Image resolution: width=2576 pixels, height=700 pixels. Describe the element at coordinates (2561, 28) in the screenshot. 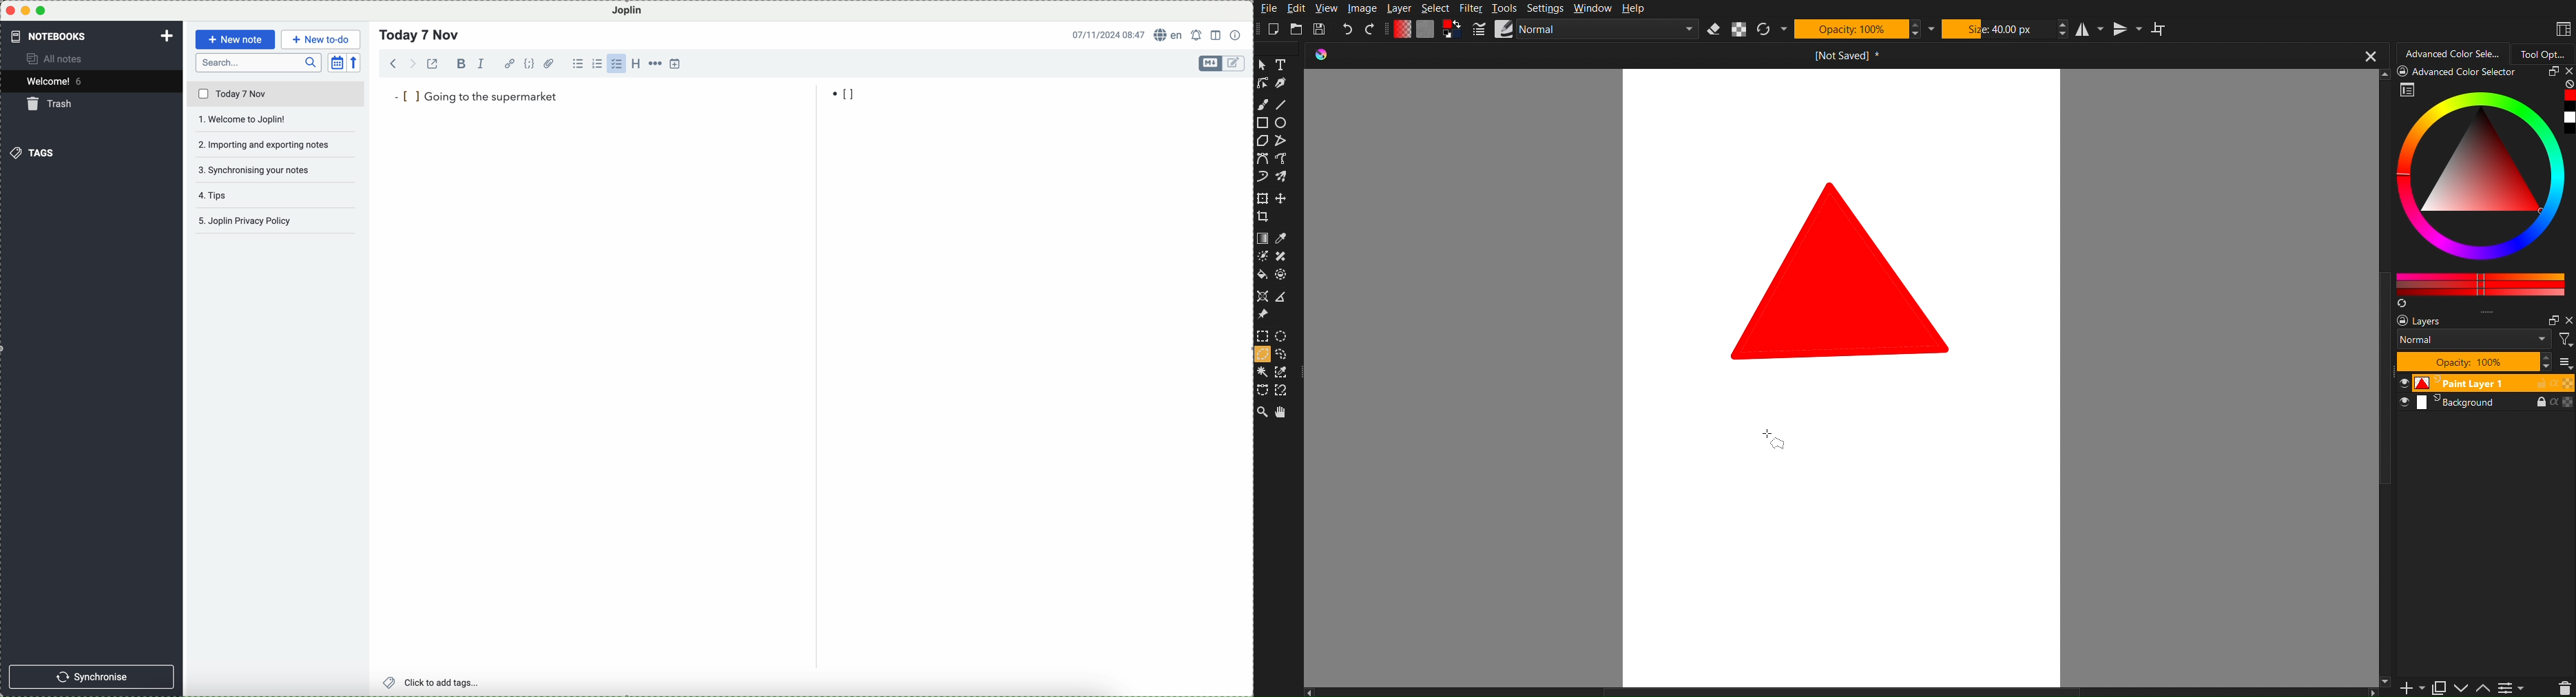

I see `Workspaces` at that location.